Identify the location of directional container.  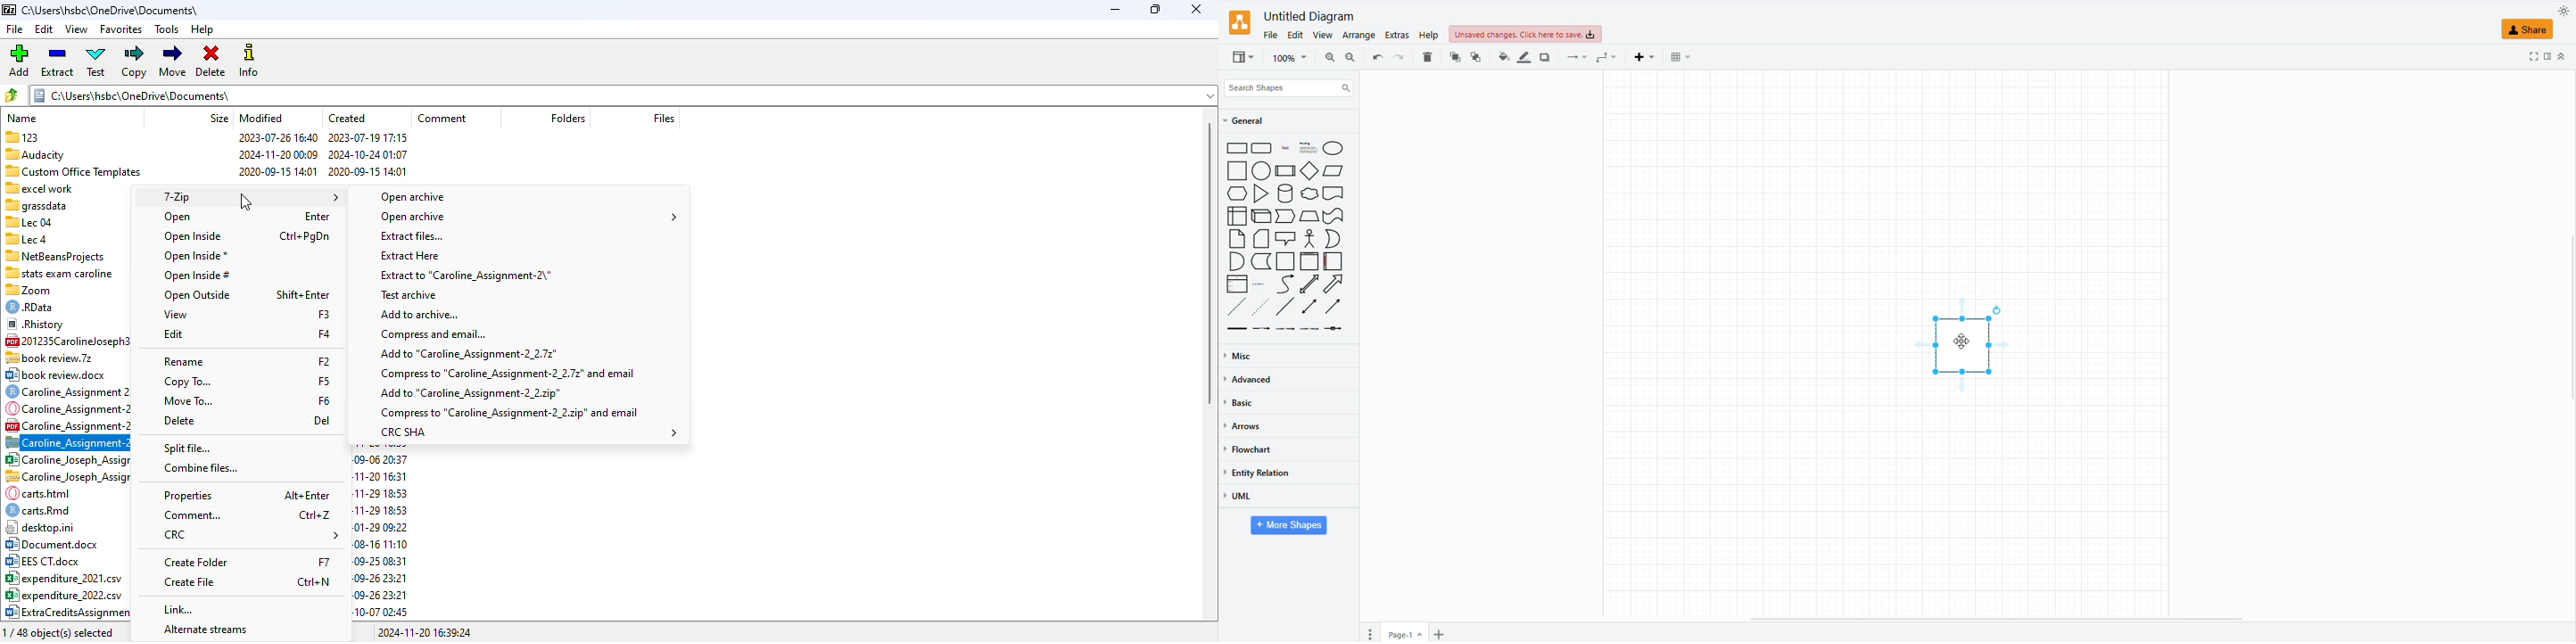
(1337, 309).